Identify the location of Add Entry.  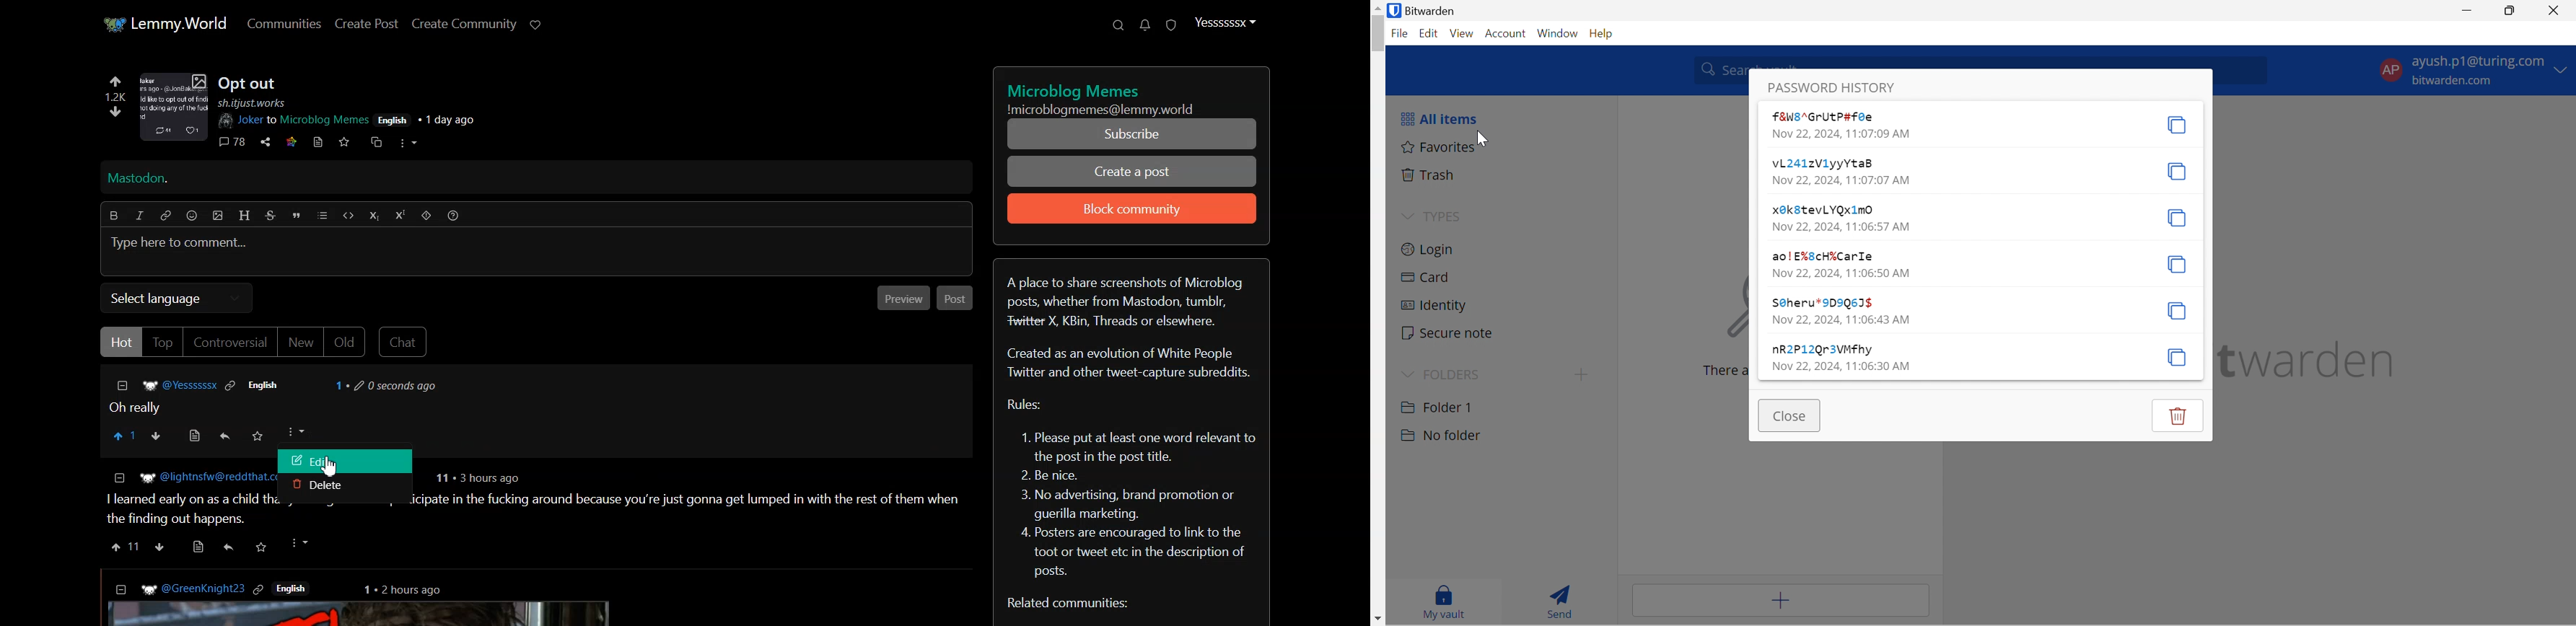
(1780, 601).